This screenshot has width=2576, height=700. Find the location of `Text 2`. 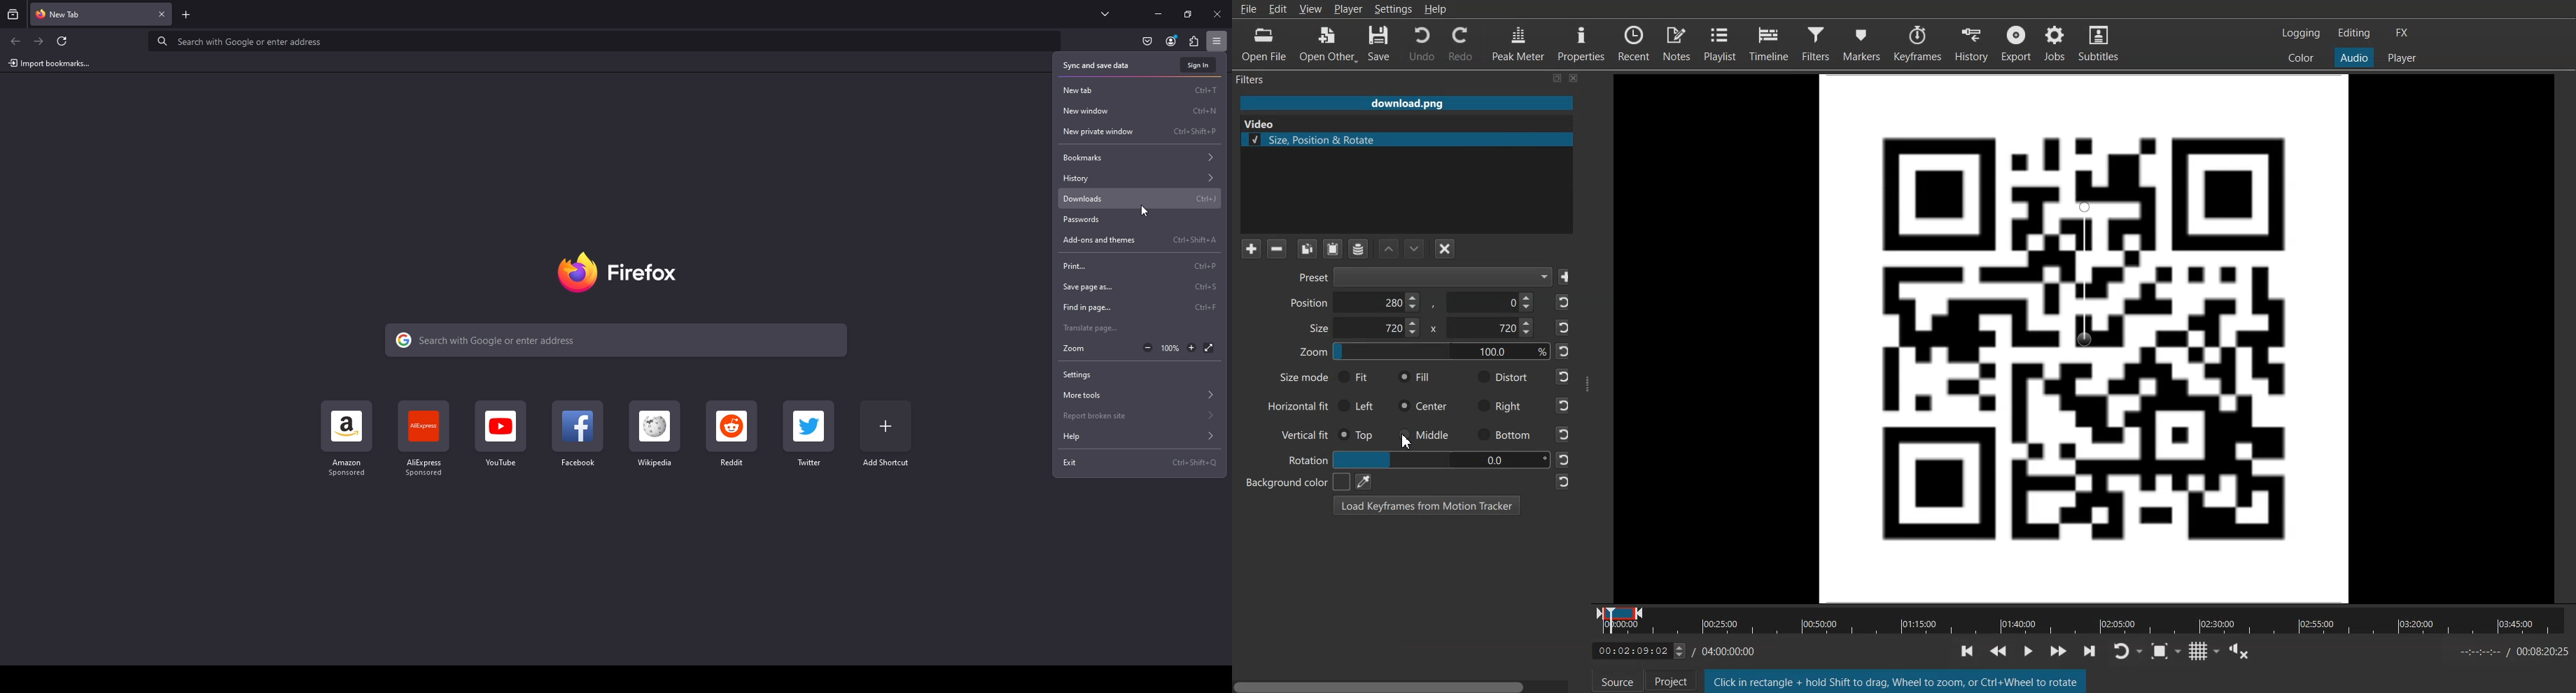

Text 2 is located at coordinates (1258, 124).